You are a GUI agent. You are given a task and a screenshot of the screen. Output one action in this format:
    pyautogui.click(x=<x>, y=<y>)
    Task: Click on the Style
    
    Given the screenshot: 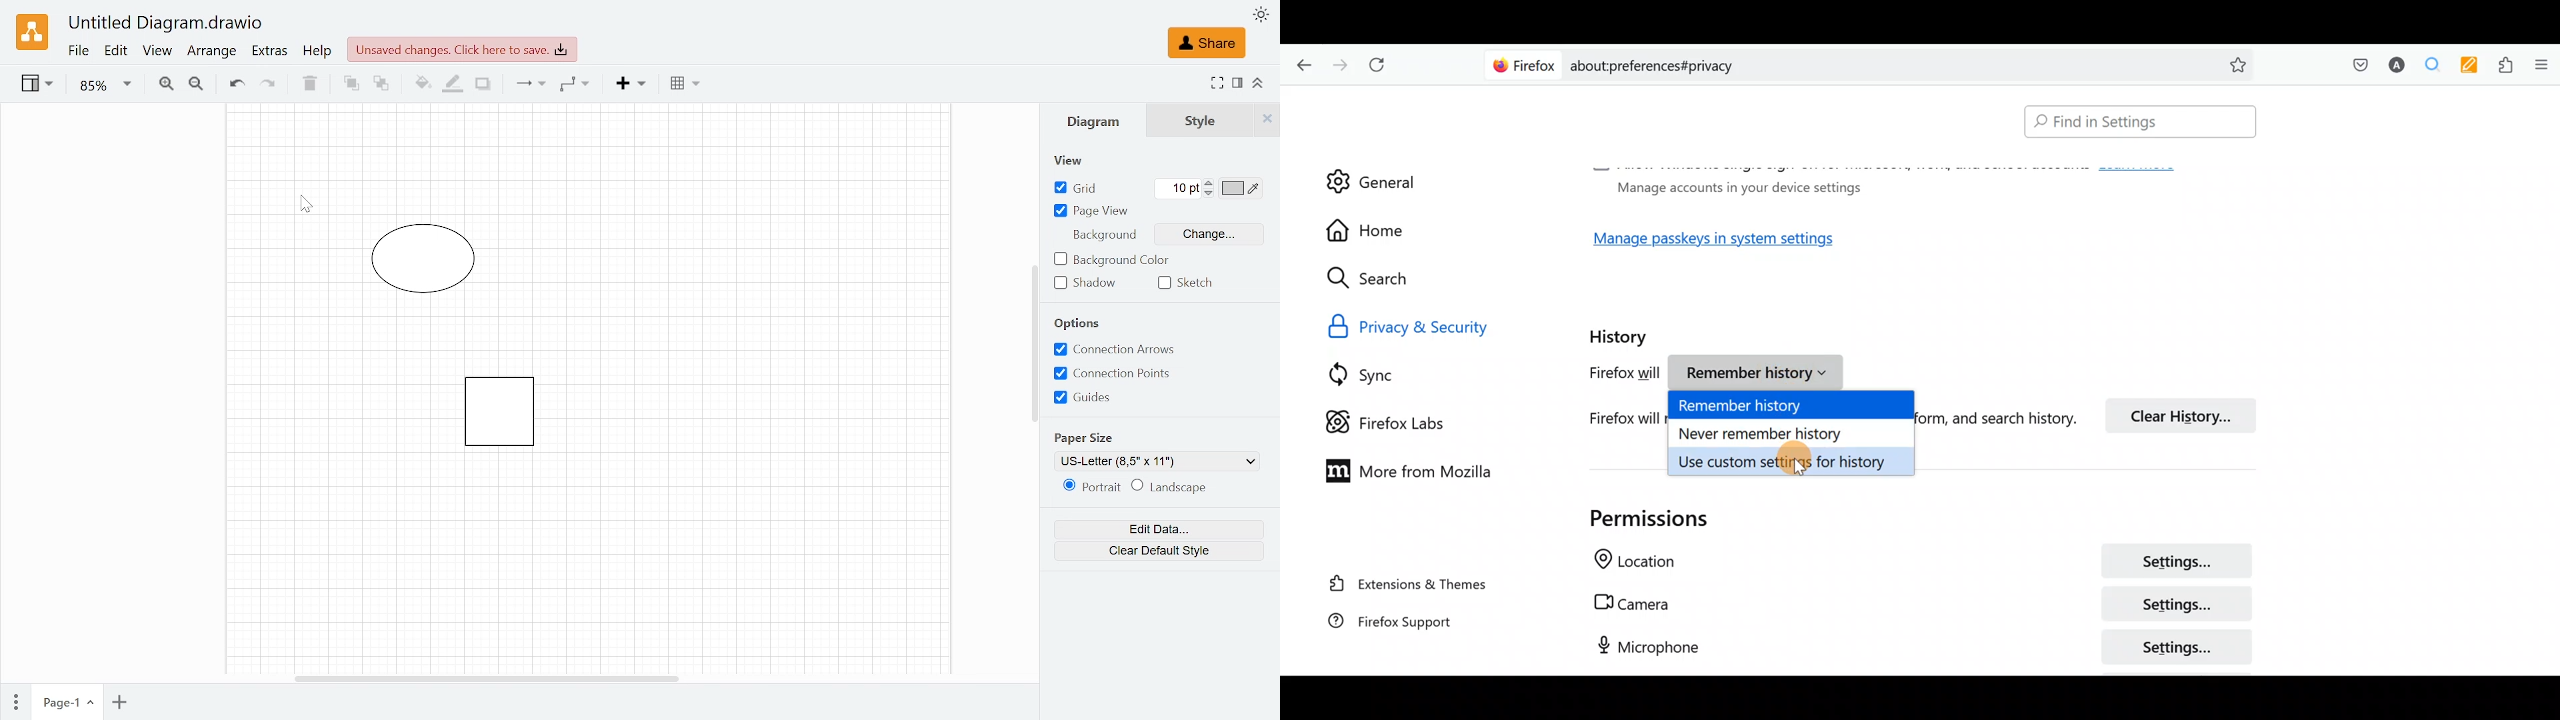 What is the action you would take?
    pyautogui.click(x=1201, y=121)
    